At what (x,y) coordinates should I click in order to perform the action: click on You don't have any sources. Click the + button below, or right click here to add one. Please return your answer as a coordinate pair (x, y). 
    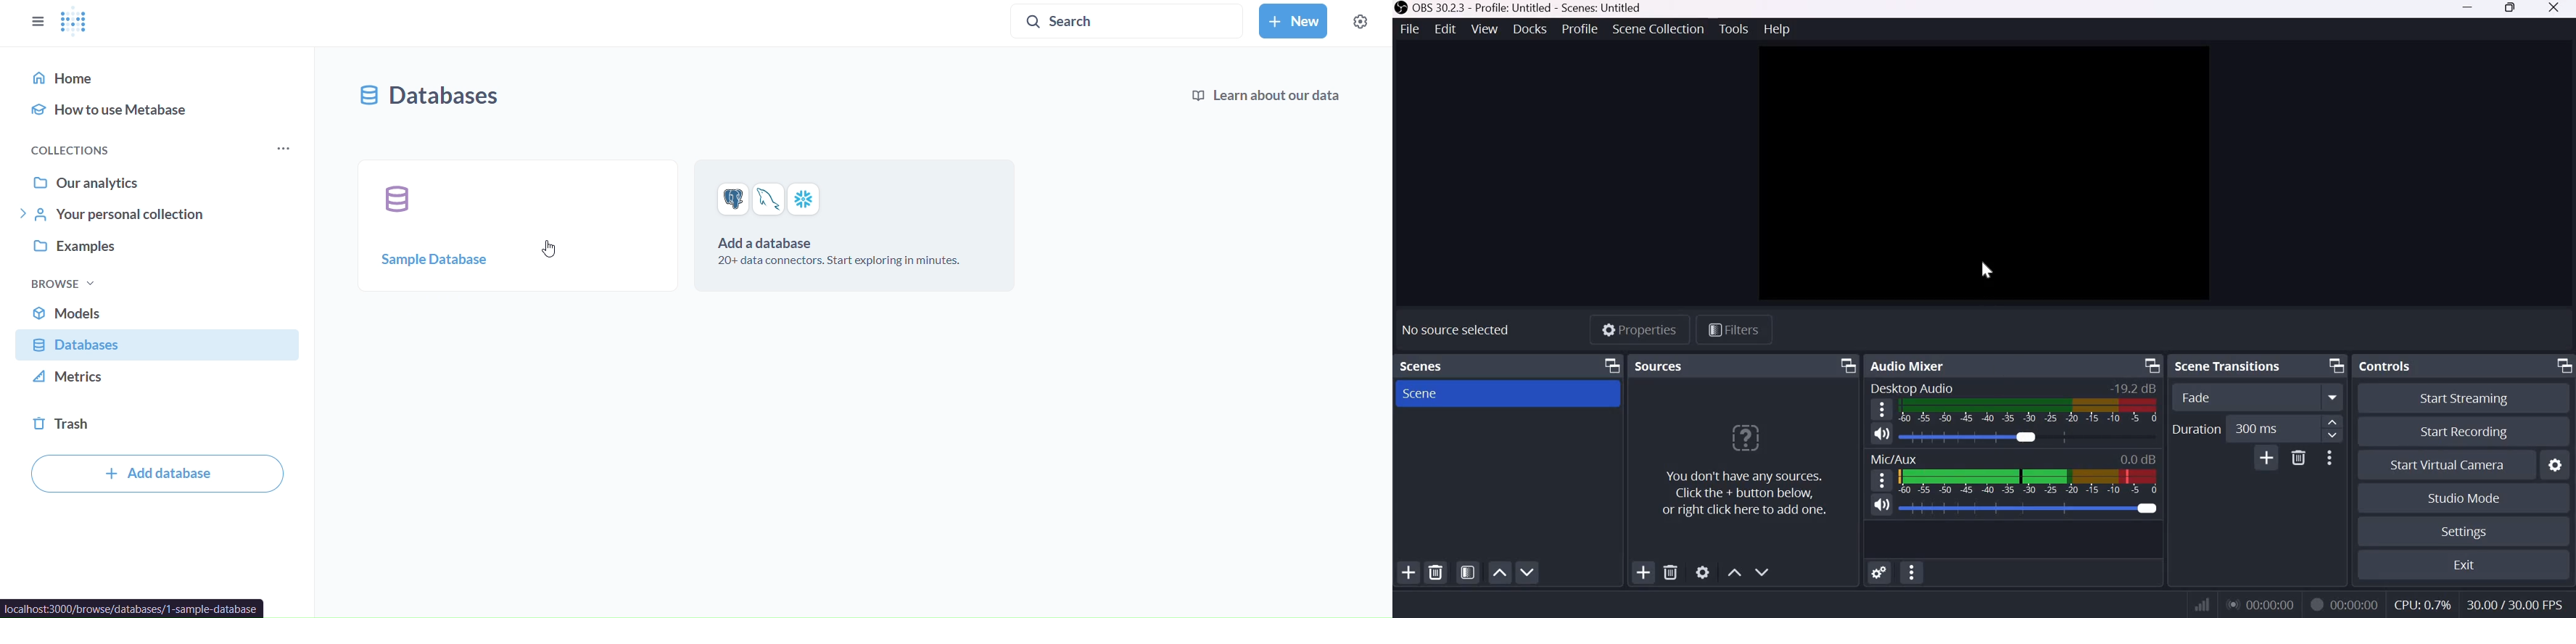
    Looking at the image, I should click on (1743, 472).